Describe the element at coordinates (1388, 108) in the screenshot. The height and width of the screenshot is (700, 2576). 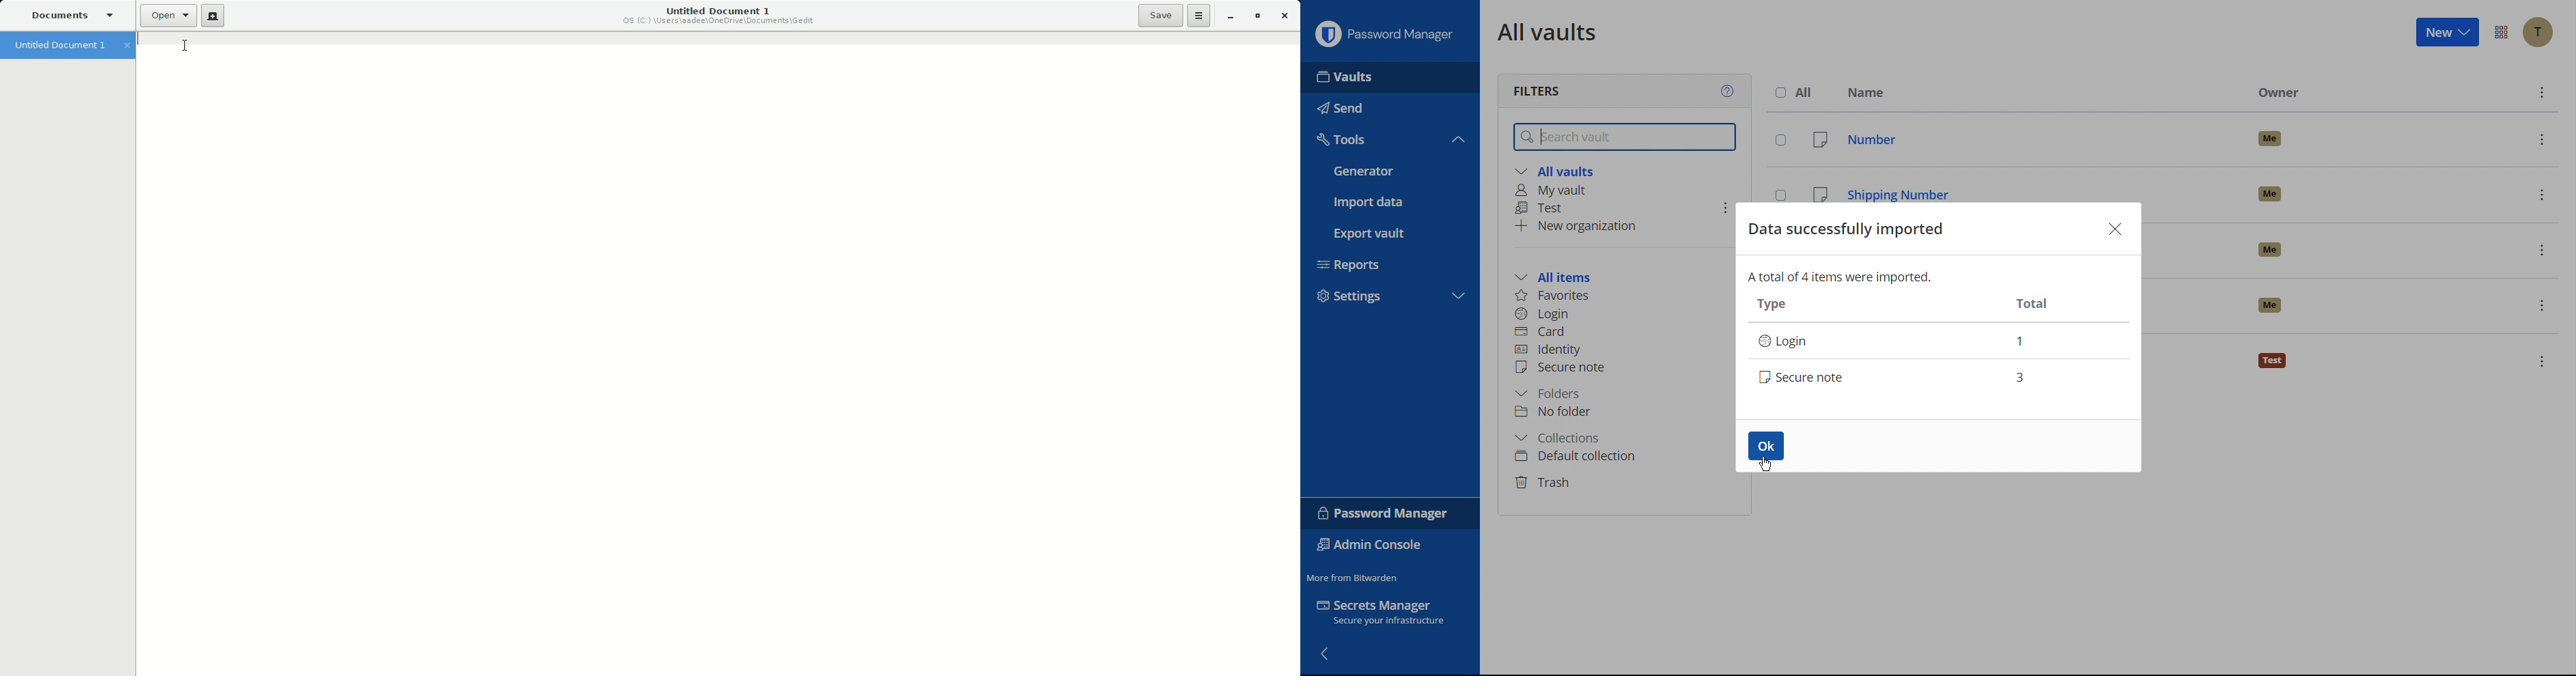
I see `Send` at that location.